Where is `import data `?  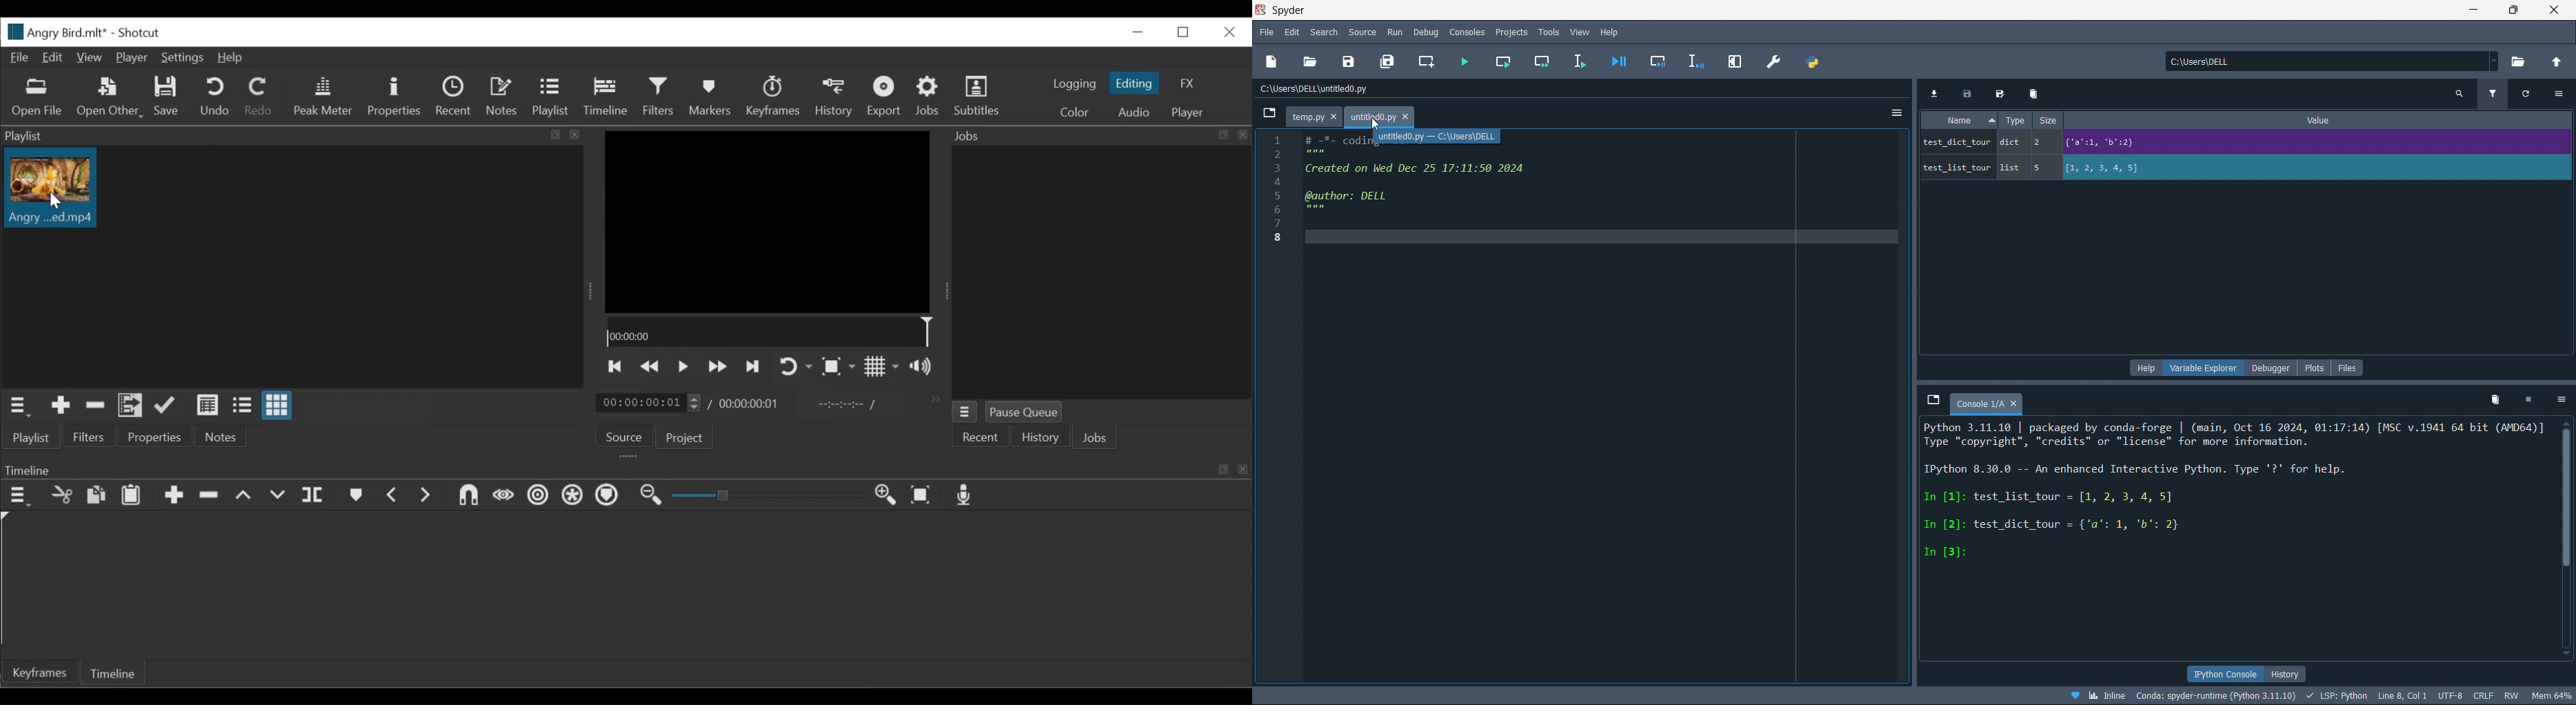
import data  is located at coordinates (1937, 93).